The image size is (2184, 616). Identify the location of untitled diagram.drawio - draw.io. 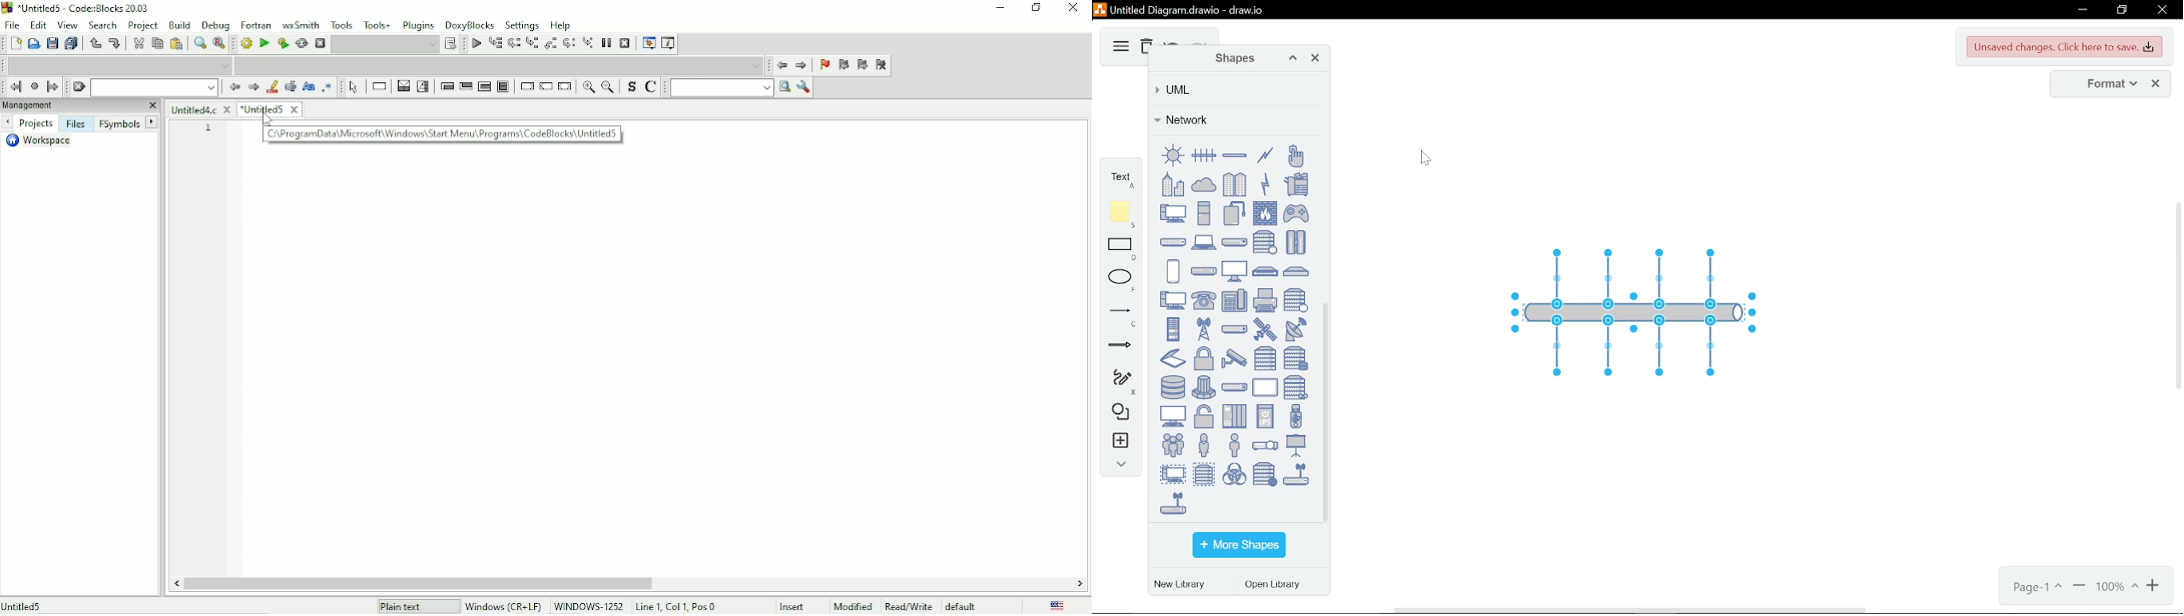
(1189, 9).